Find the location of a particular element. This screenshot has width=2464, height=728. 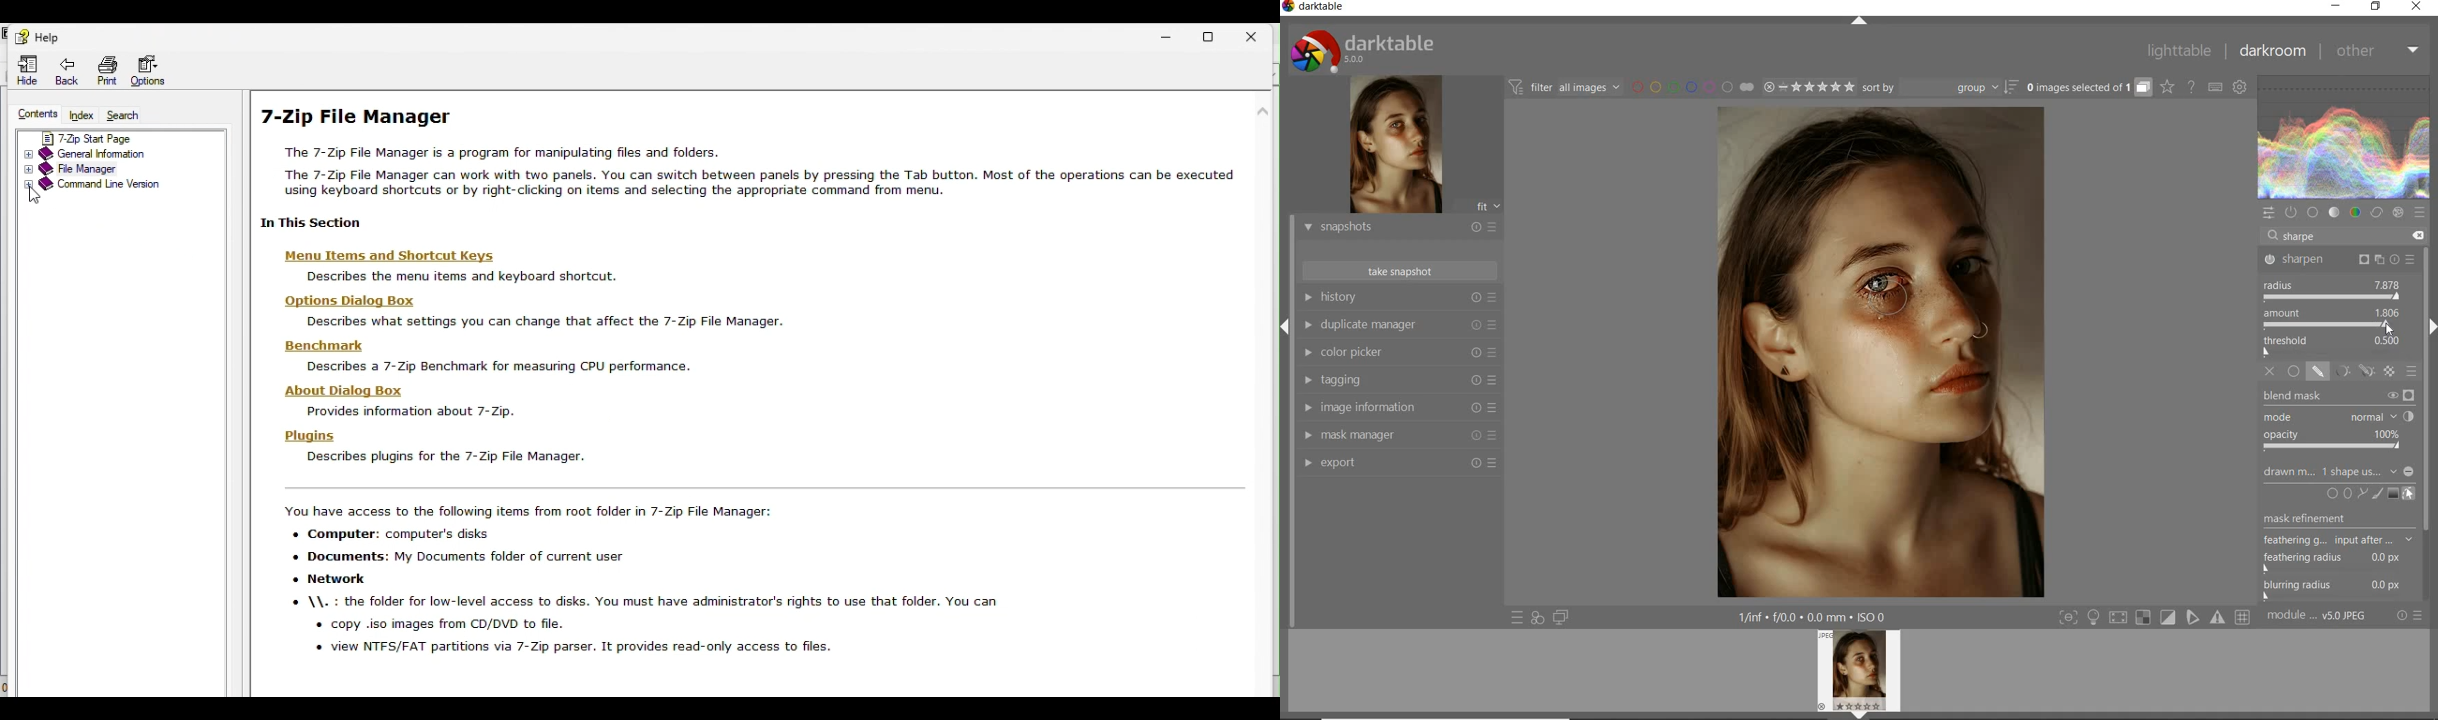

restore is located at coordinates (1215, 34).